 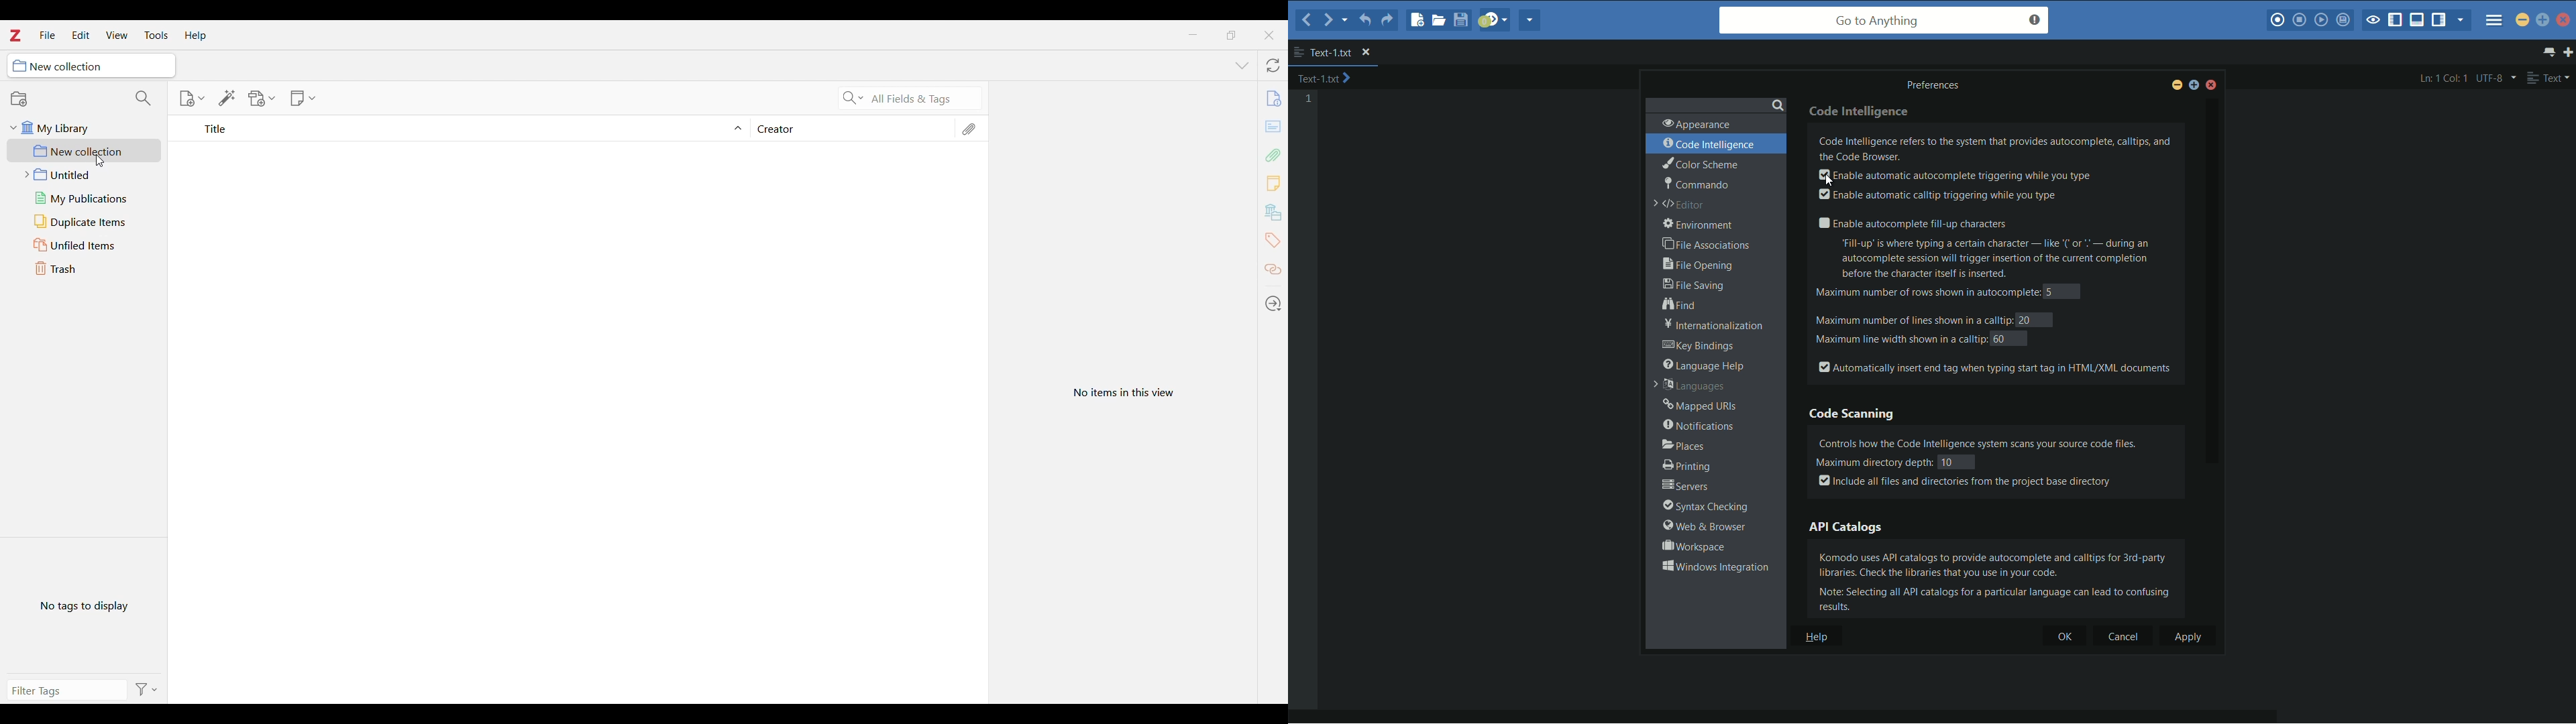 What do you see at coordinates (1273, 65) in the screenshot?
I see `Sync with zotero.org` at bounding box center [1273, 65].